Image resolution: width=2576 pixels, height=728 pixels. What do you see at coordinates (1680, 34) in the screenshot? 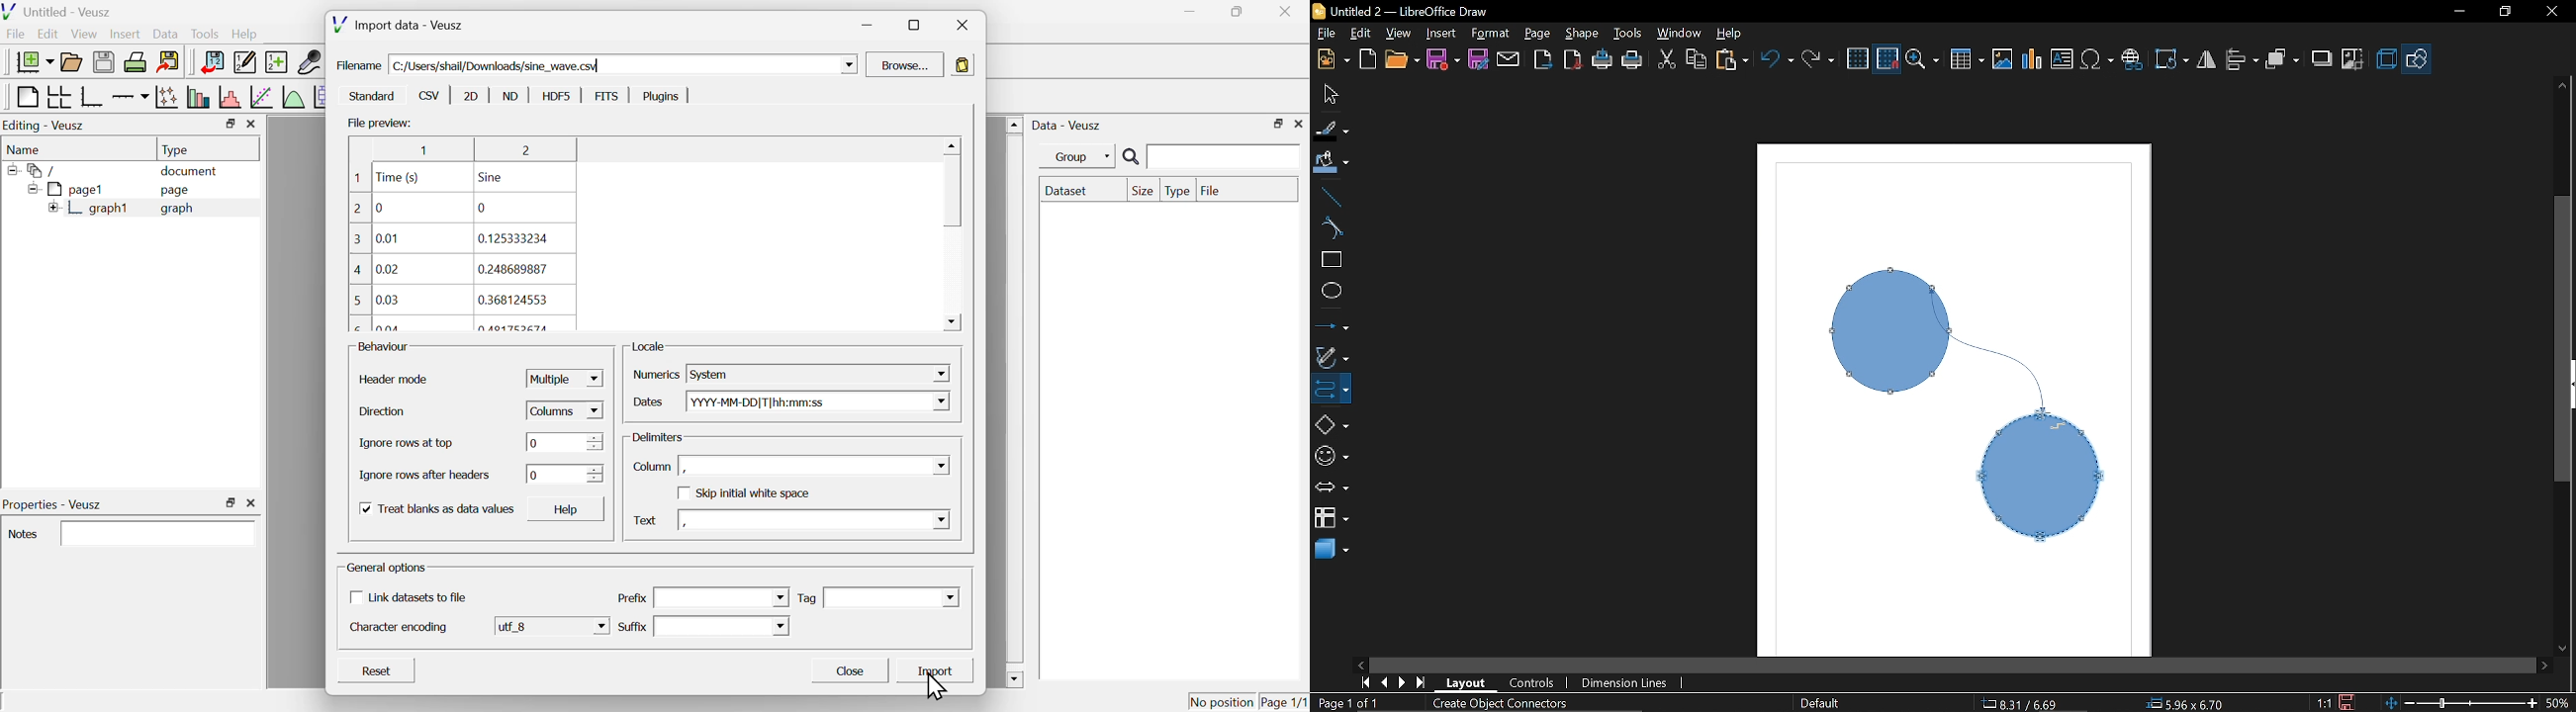
I see `Window` at bounding box center [1680, 34].